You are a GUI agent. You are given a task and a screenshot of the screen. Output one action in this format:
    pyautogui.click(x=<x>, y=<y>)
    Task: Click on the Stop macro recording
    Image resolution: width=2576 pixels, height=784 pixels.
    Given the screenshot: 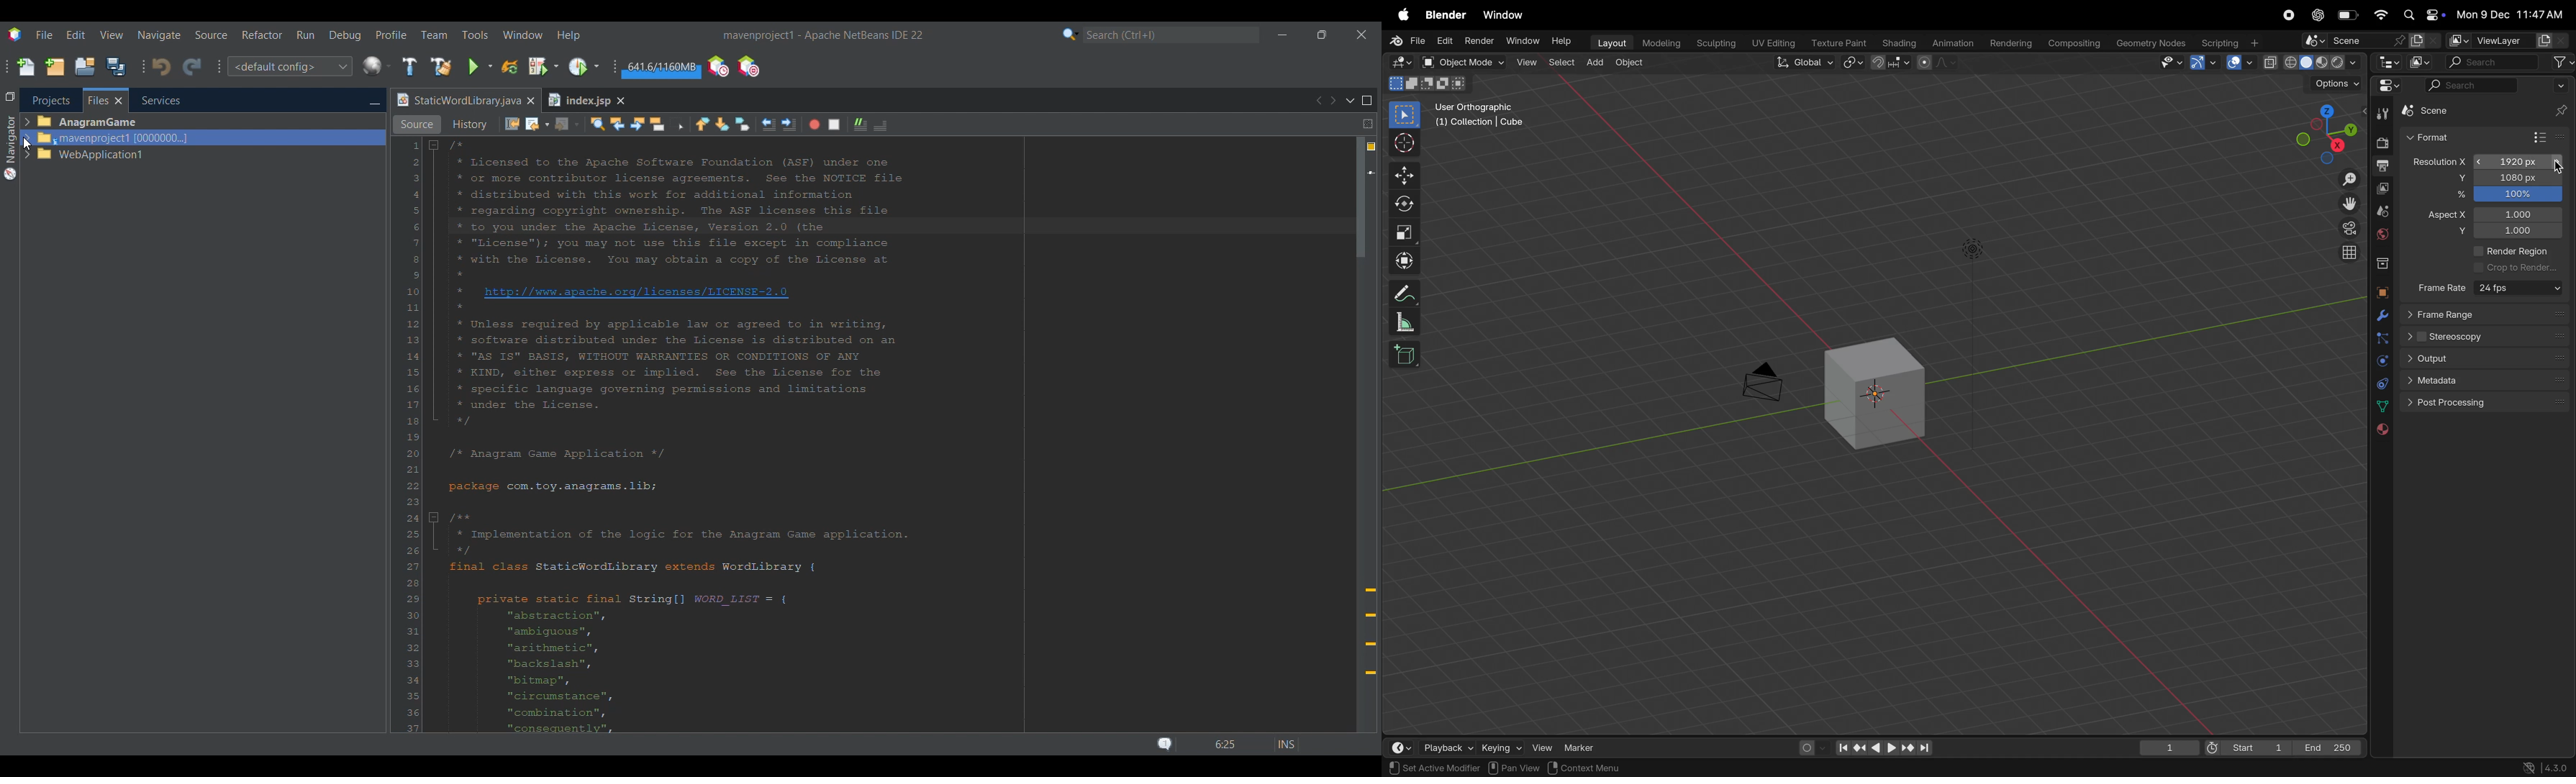 What is the action you would take?
    pyautogui.click(x=834, y=124)
    